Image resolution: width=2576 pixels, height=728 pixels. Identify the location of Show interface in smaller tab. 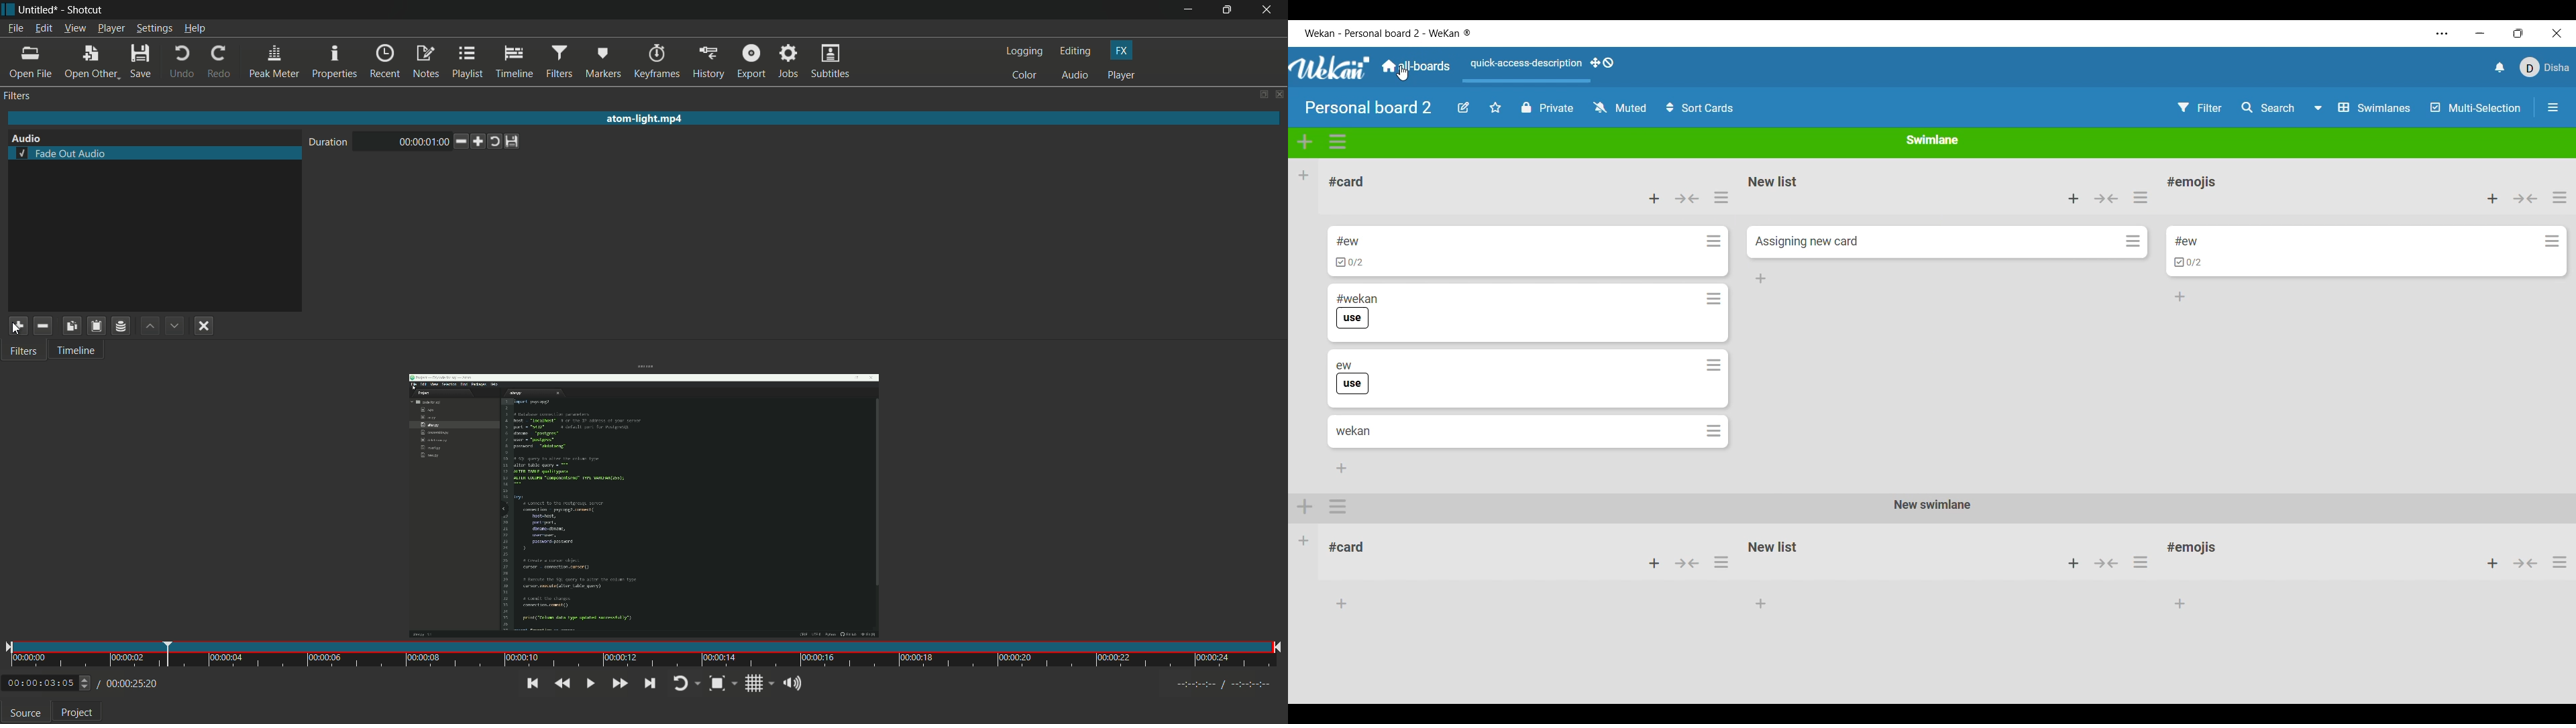
(2518, 34).